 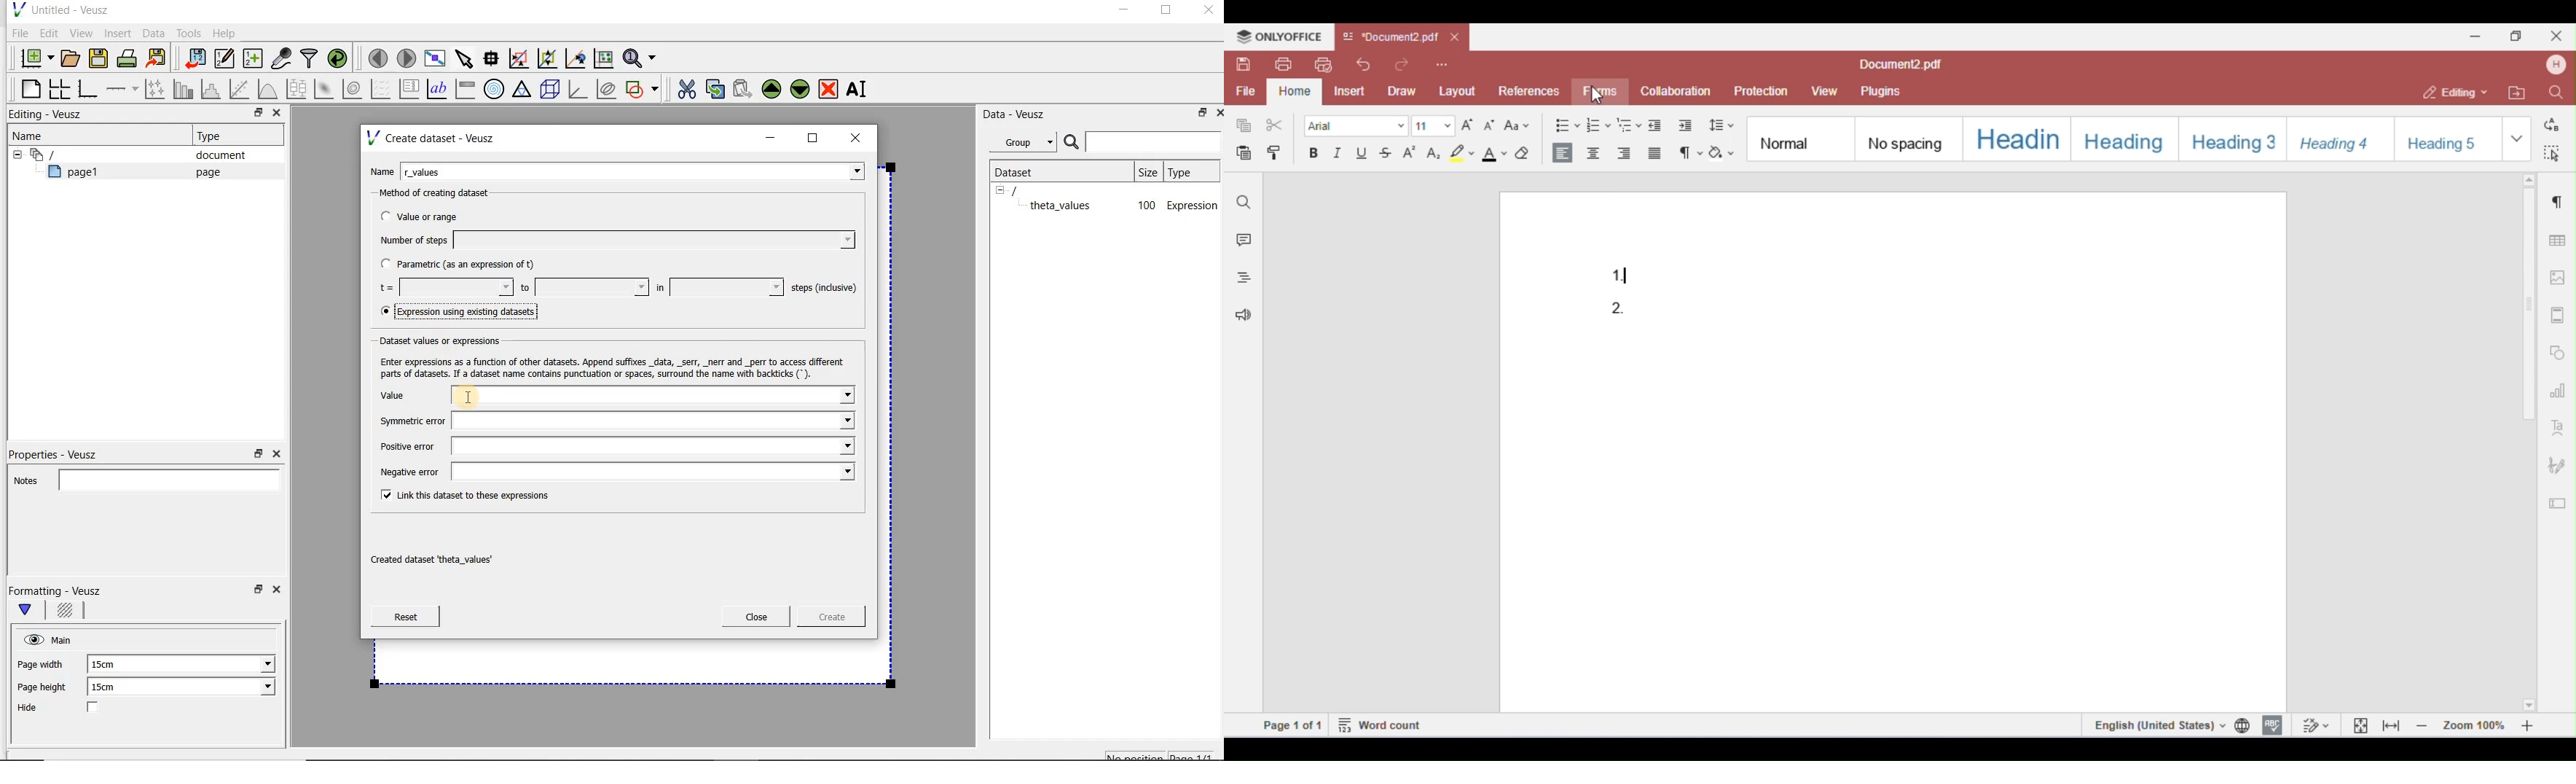 I want to click on hide sub menu, so click(x=1000, y=190).